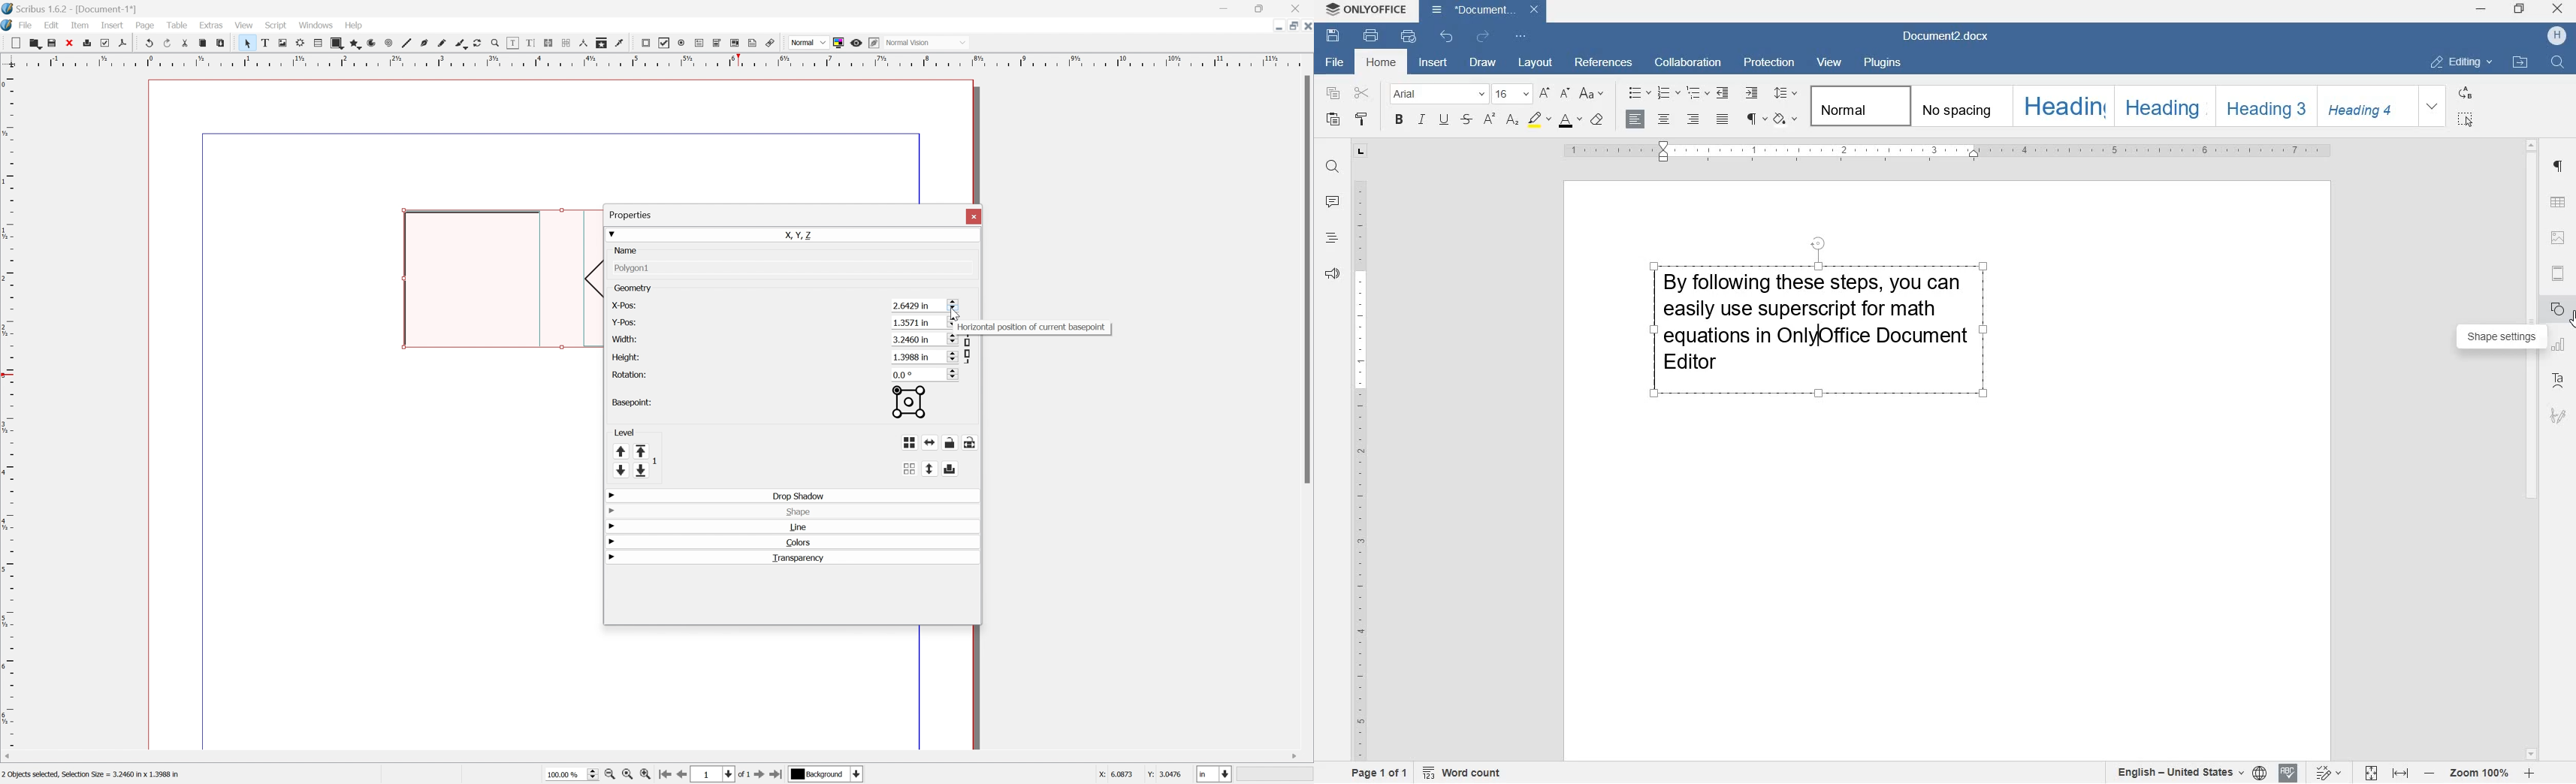 Image resolution: width=2576 pixels, height=784 pixels. I want to click on paste, so click(1333, 120).